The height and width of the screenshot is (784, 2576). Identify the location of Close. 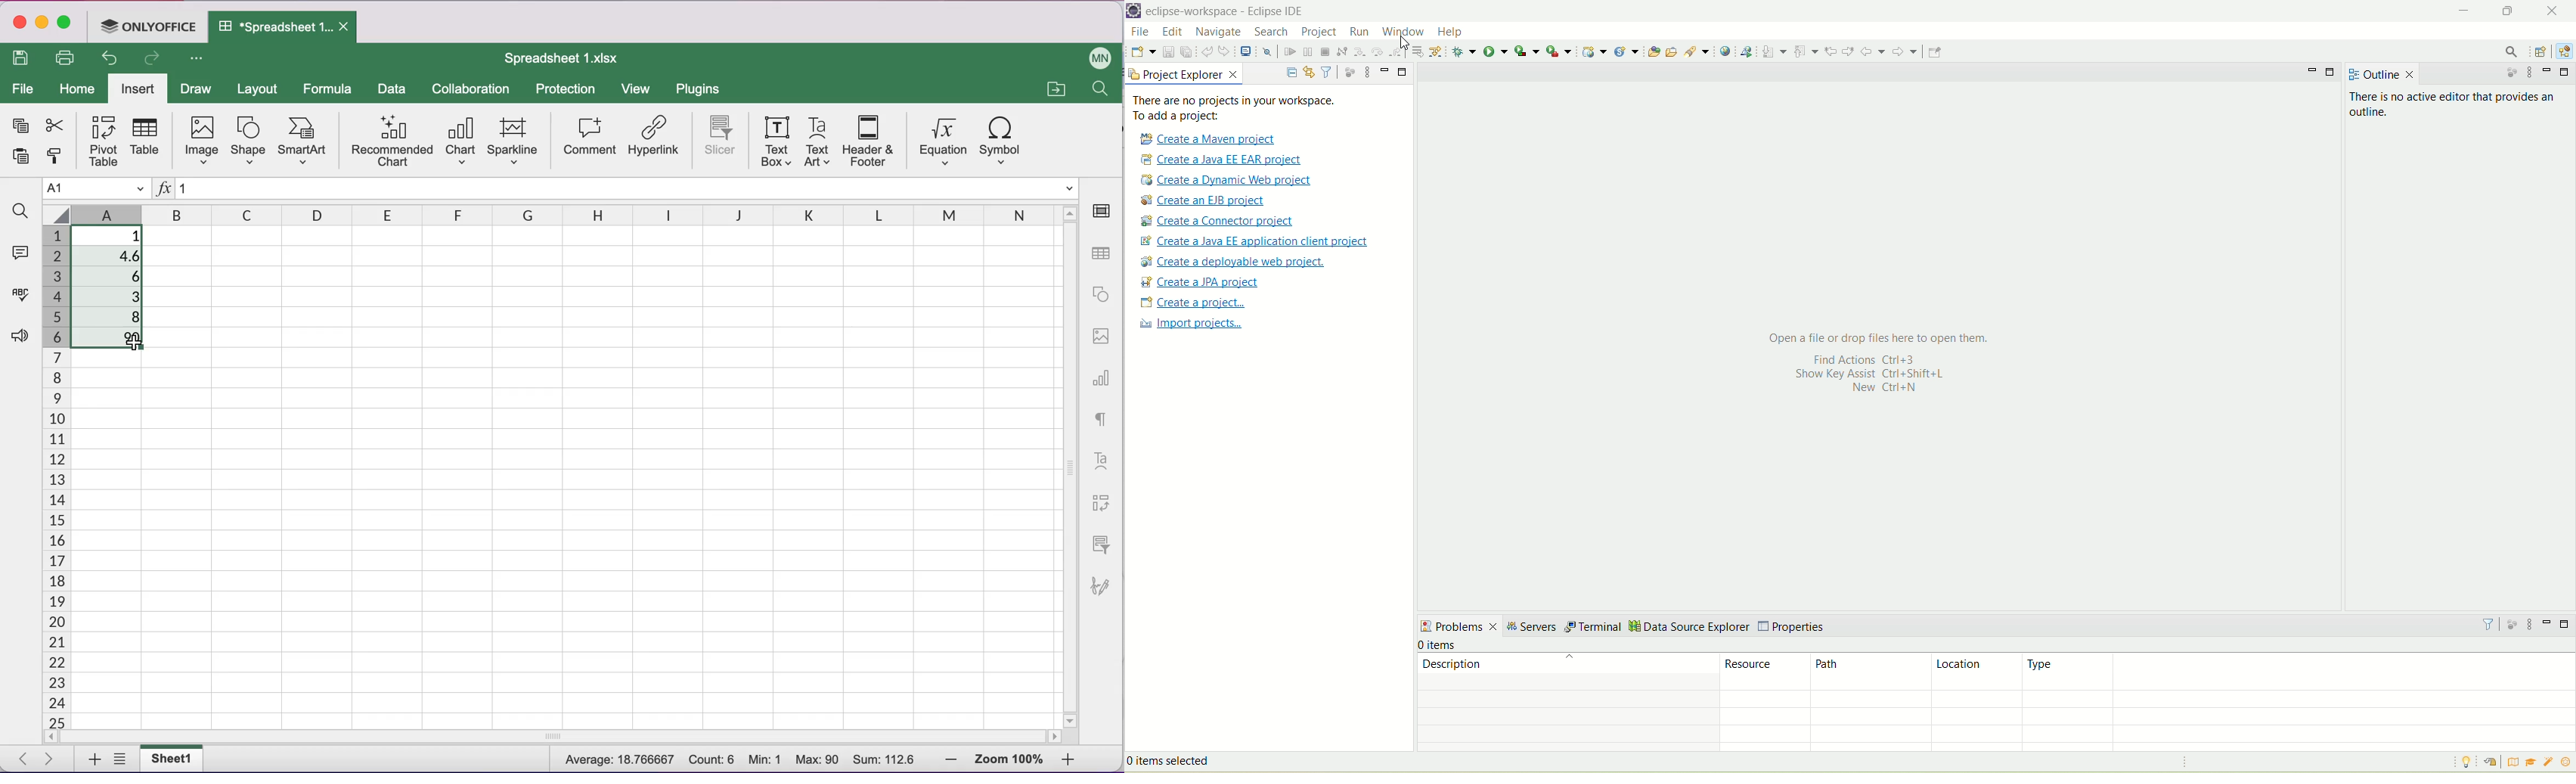
(348, 26).